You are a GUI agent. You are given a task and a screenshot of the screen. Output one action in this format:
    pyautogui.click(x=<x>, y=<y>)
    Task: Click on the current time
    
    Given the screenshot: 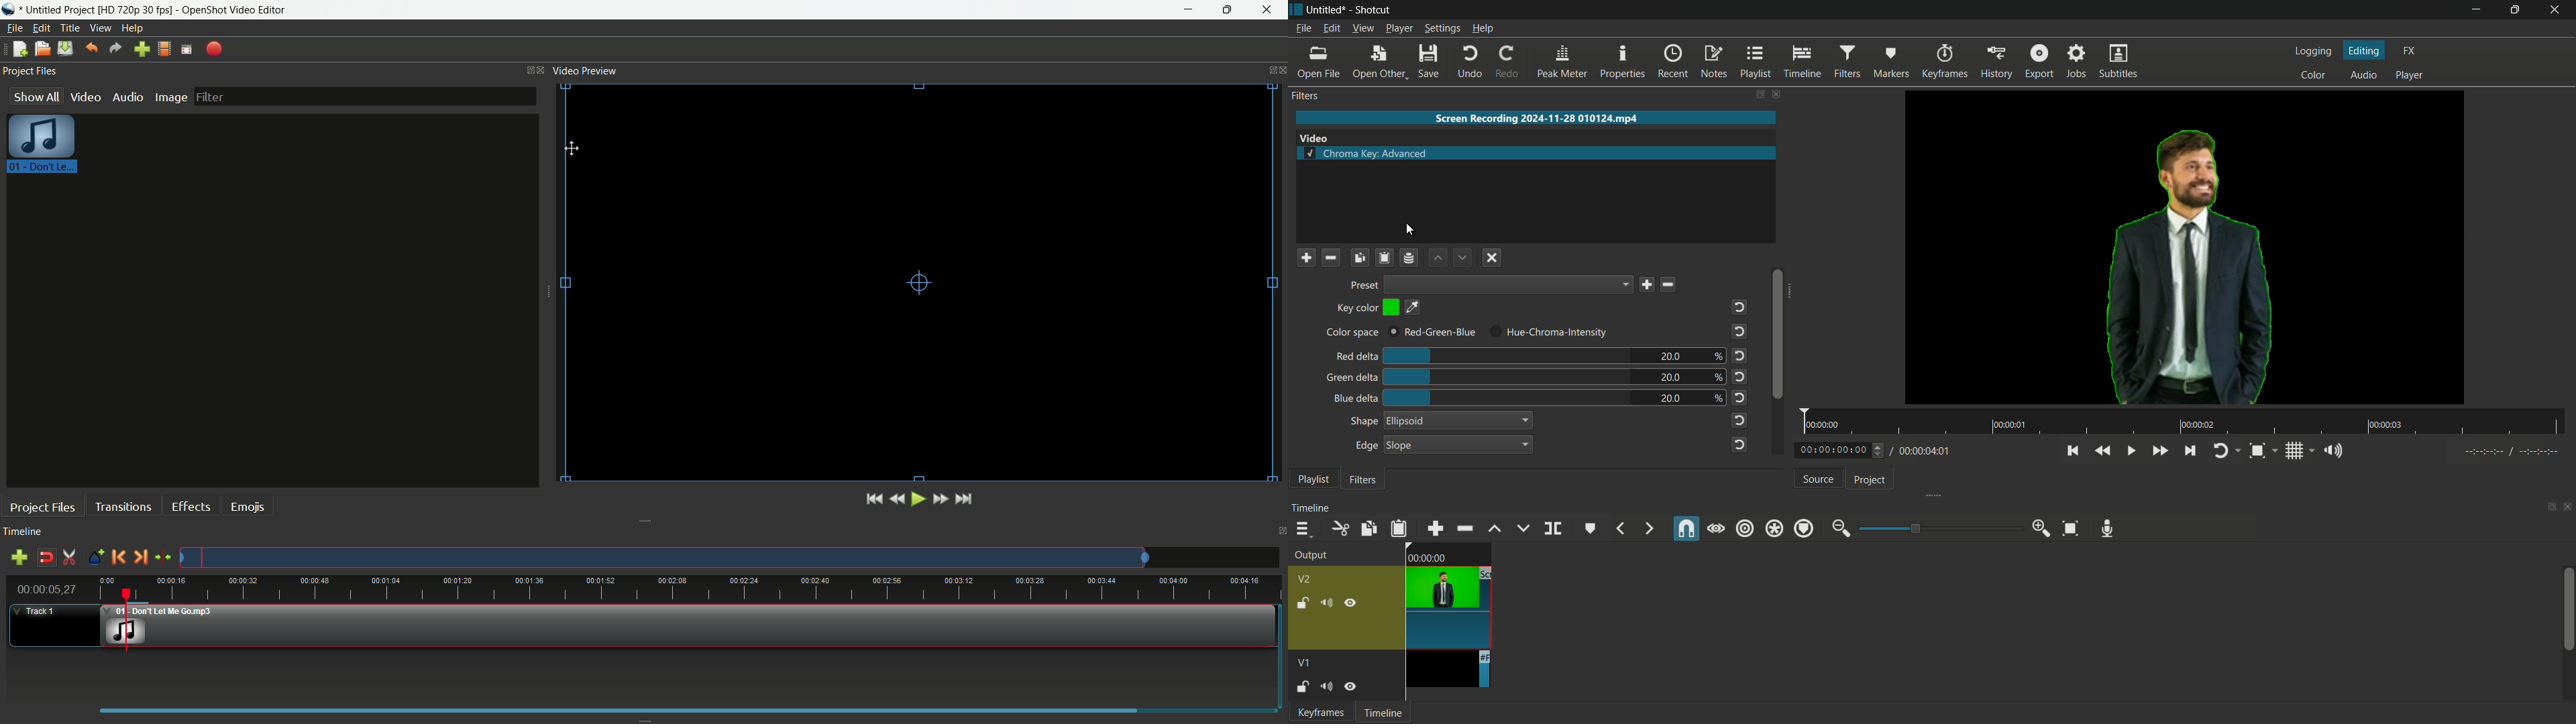 What is the action you would take?
    pyautogui.click(x=46, y=589)
    